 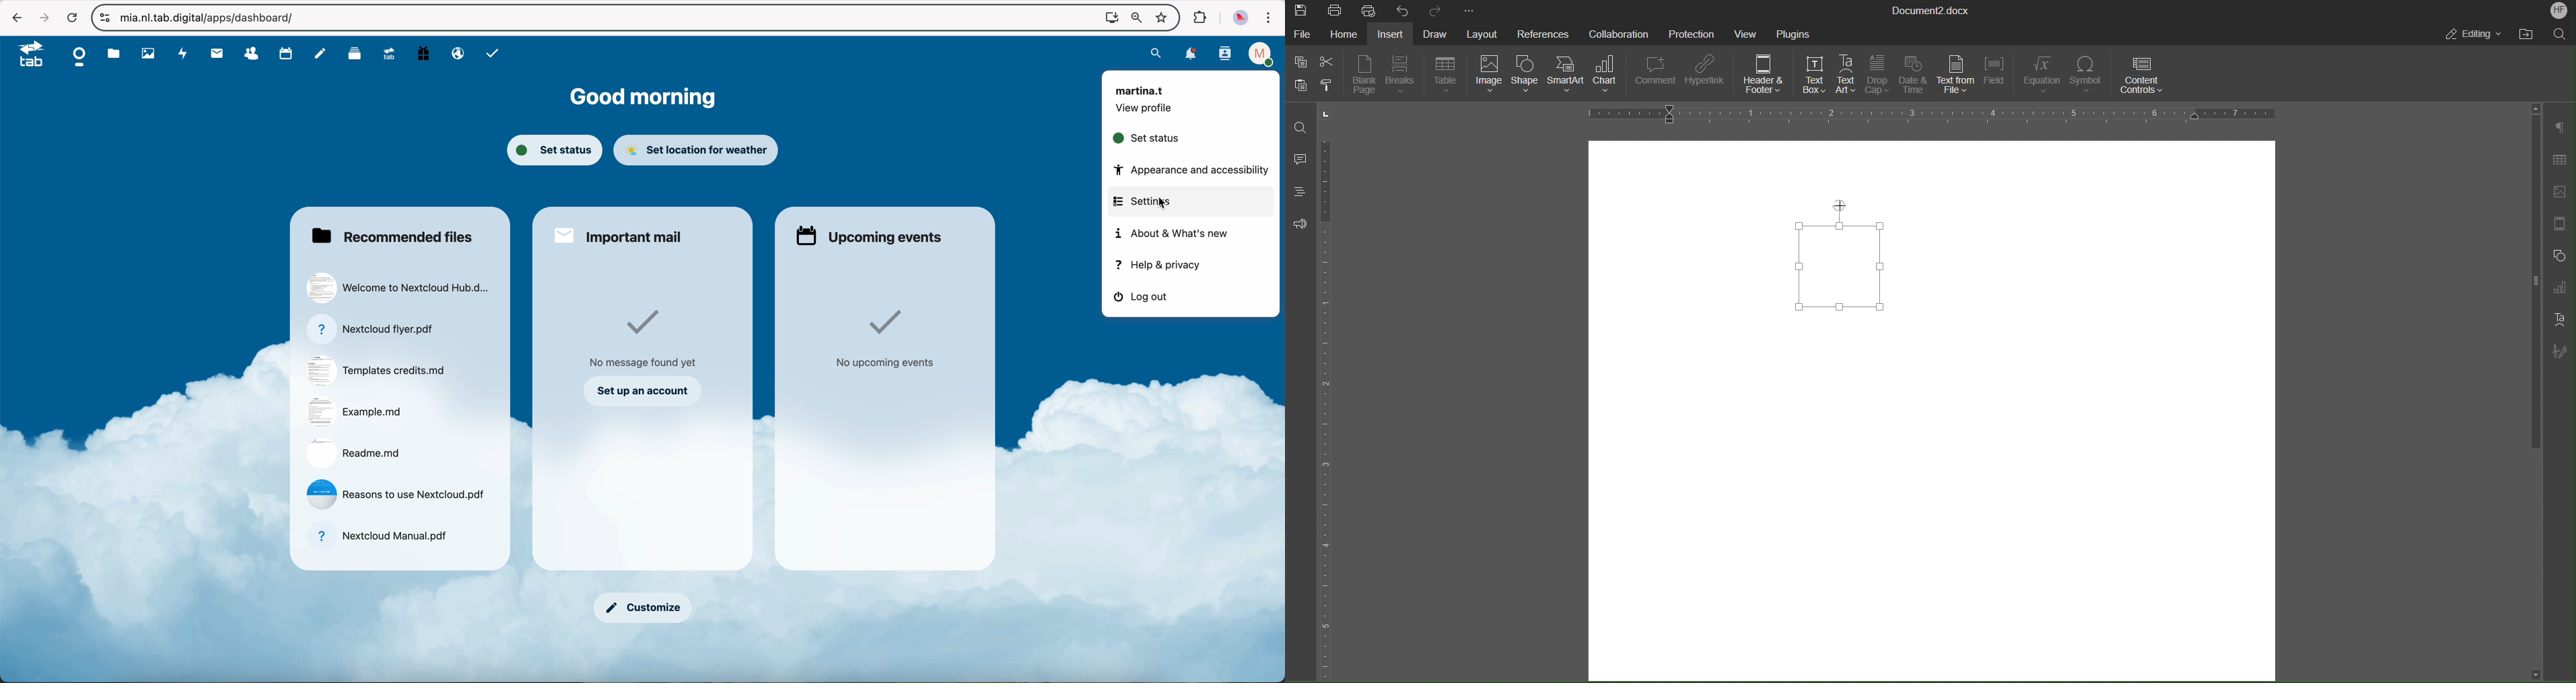 What do you see at coordinates (211, 17) in the screenshot?
I see `URL` at bounding box center [211, 17].